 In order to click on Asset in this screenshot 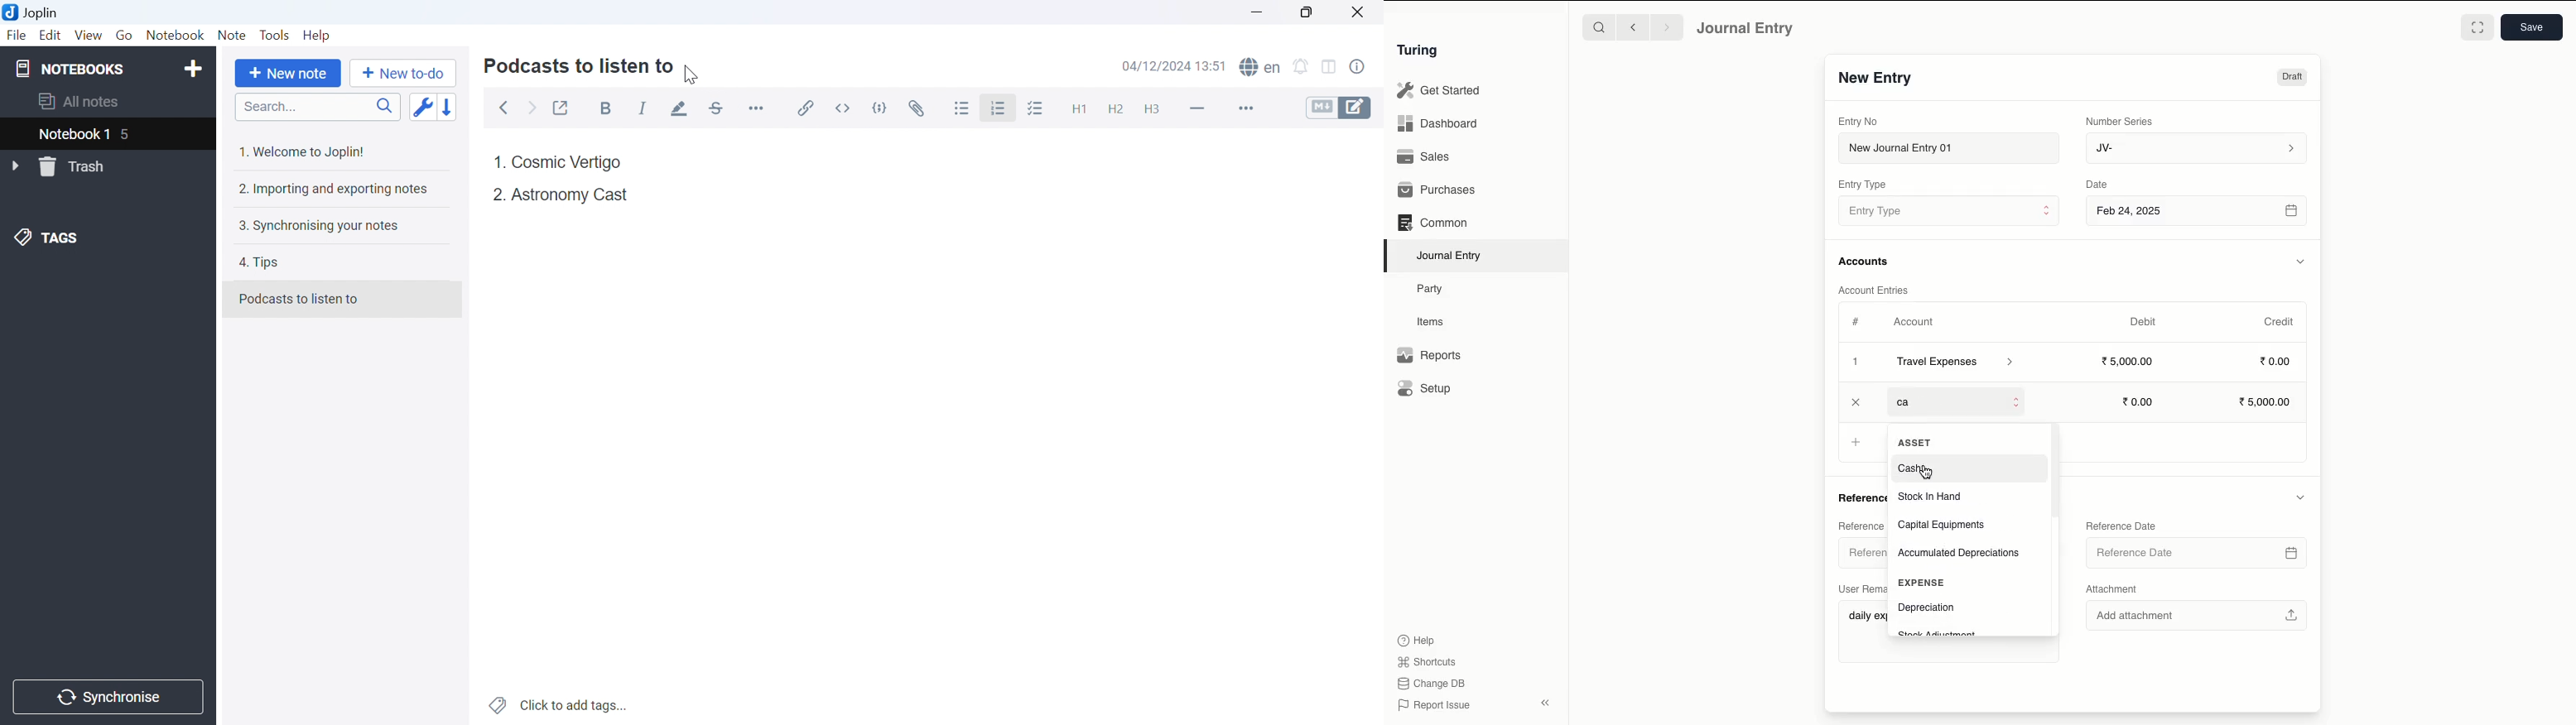, I will do `click(1914, 443)`.